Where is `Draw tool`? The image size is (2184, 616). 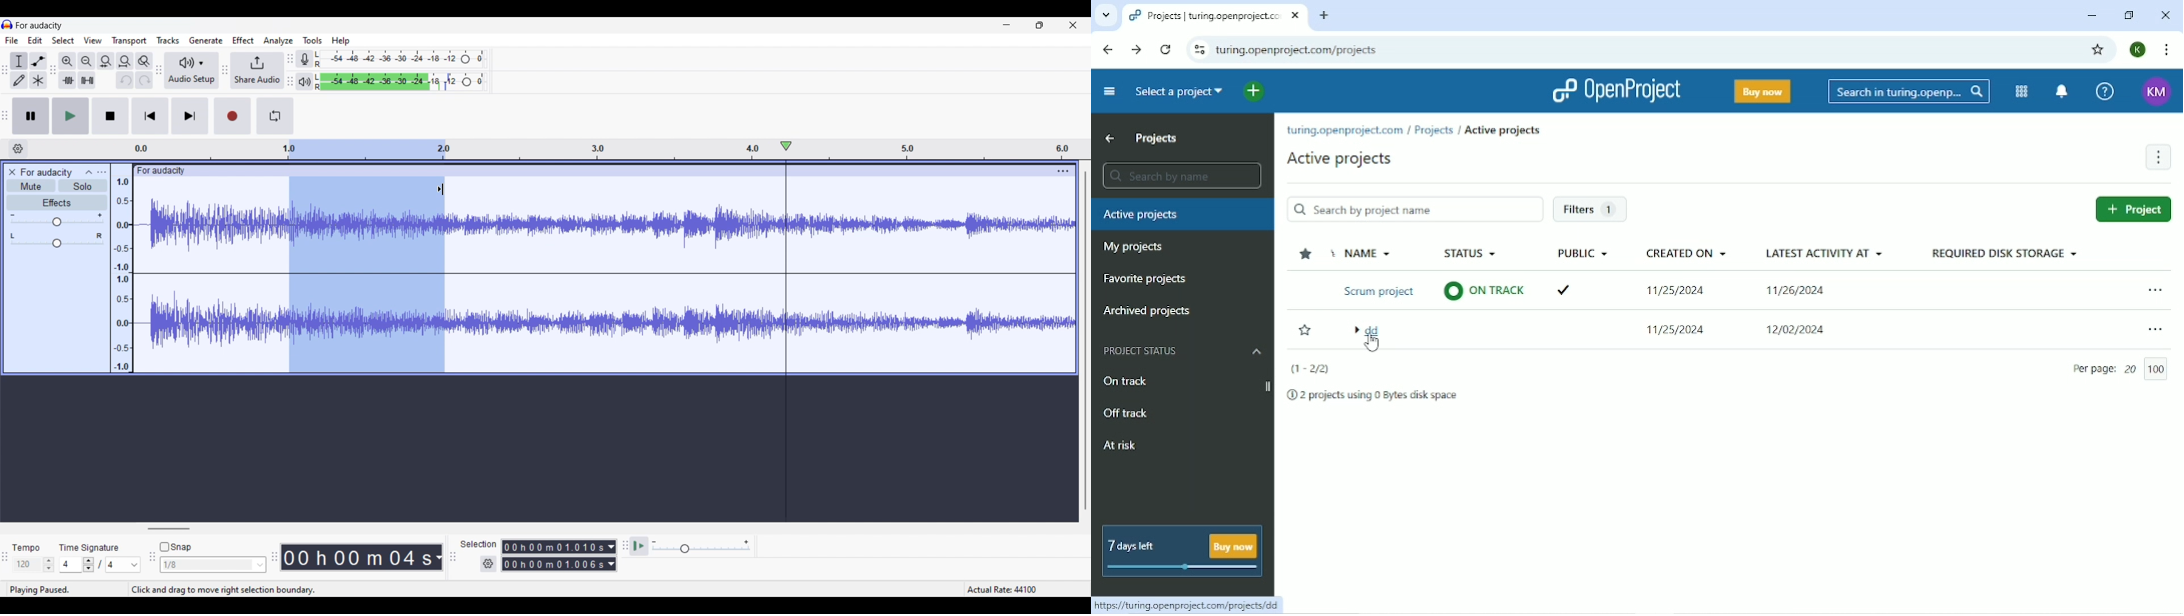
Draw tool is located at coordinates (19, 80).